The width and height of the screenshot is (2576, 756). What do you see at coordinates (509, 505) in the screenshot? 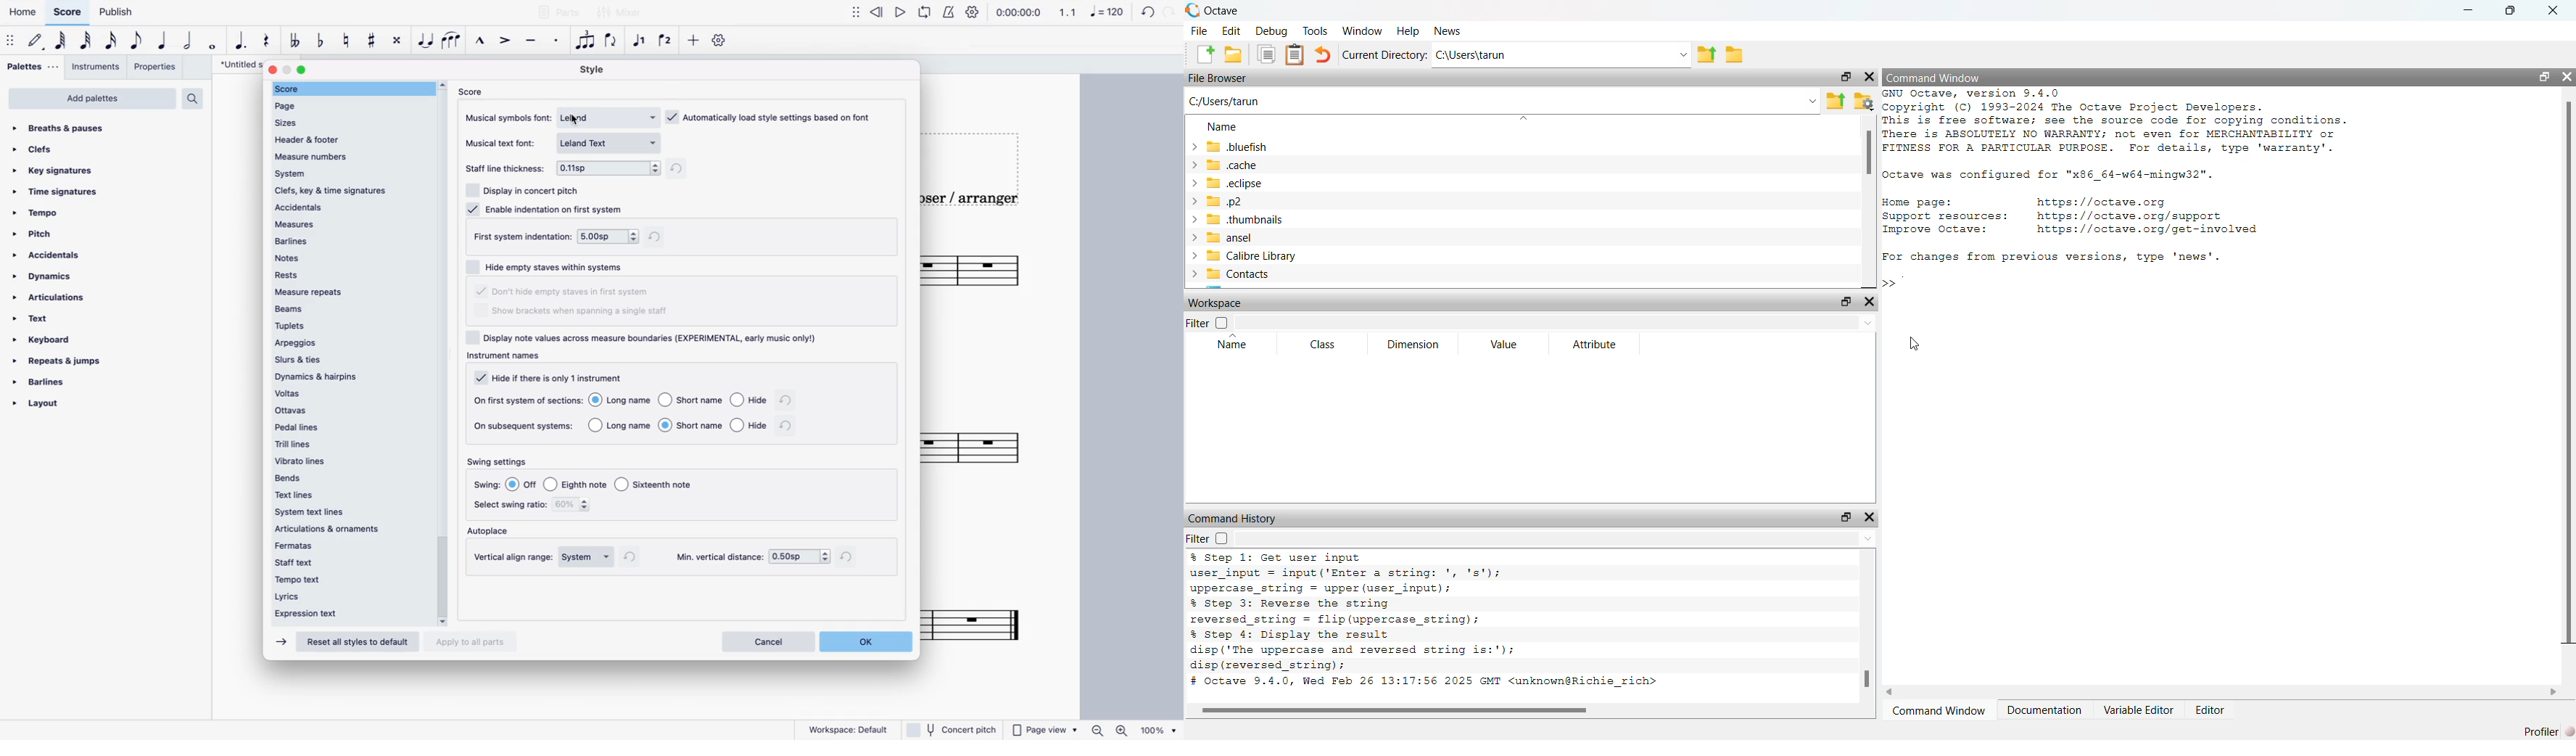
I see `select swing ratio` at bounding box center [509, 505].